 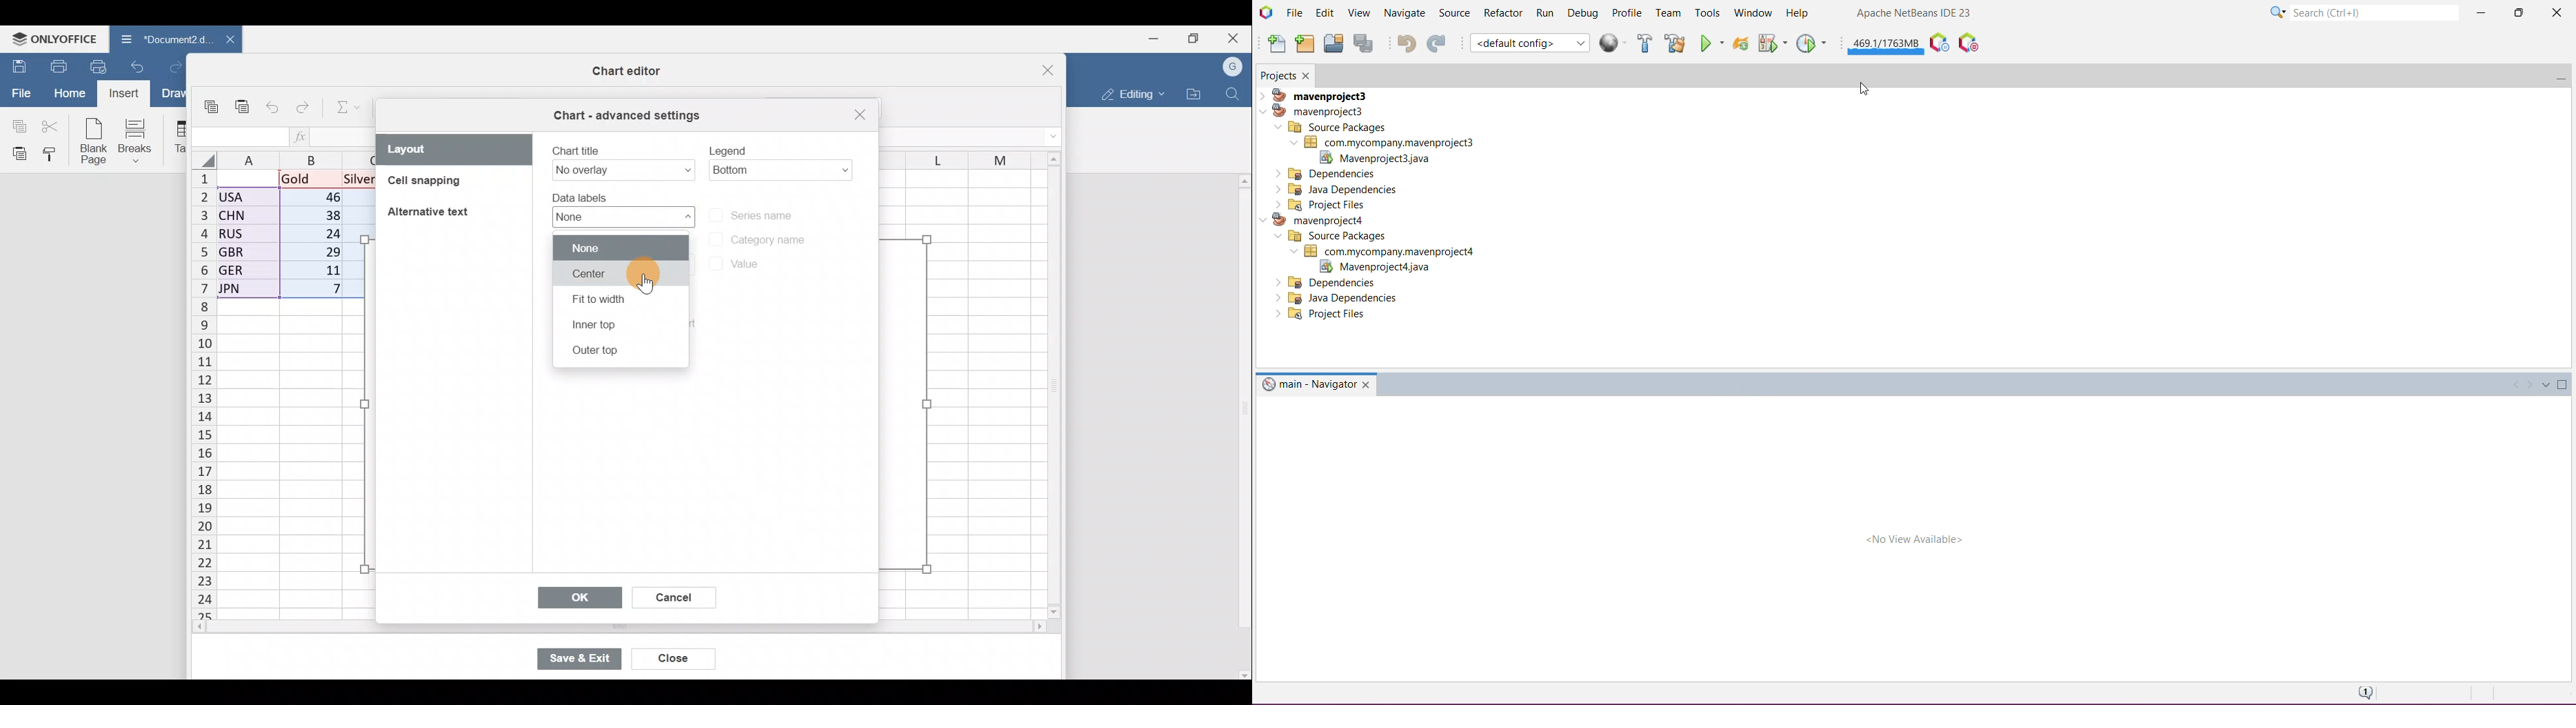 I want to click on Find, so click(x=1236, y=91).